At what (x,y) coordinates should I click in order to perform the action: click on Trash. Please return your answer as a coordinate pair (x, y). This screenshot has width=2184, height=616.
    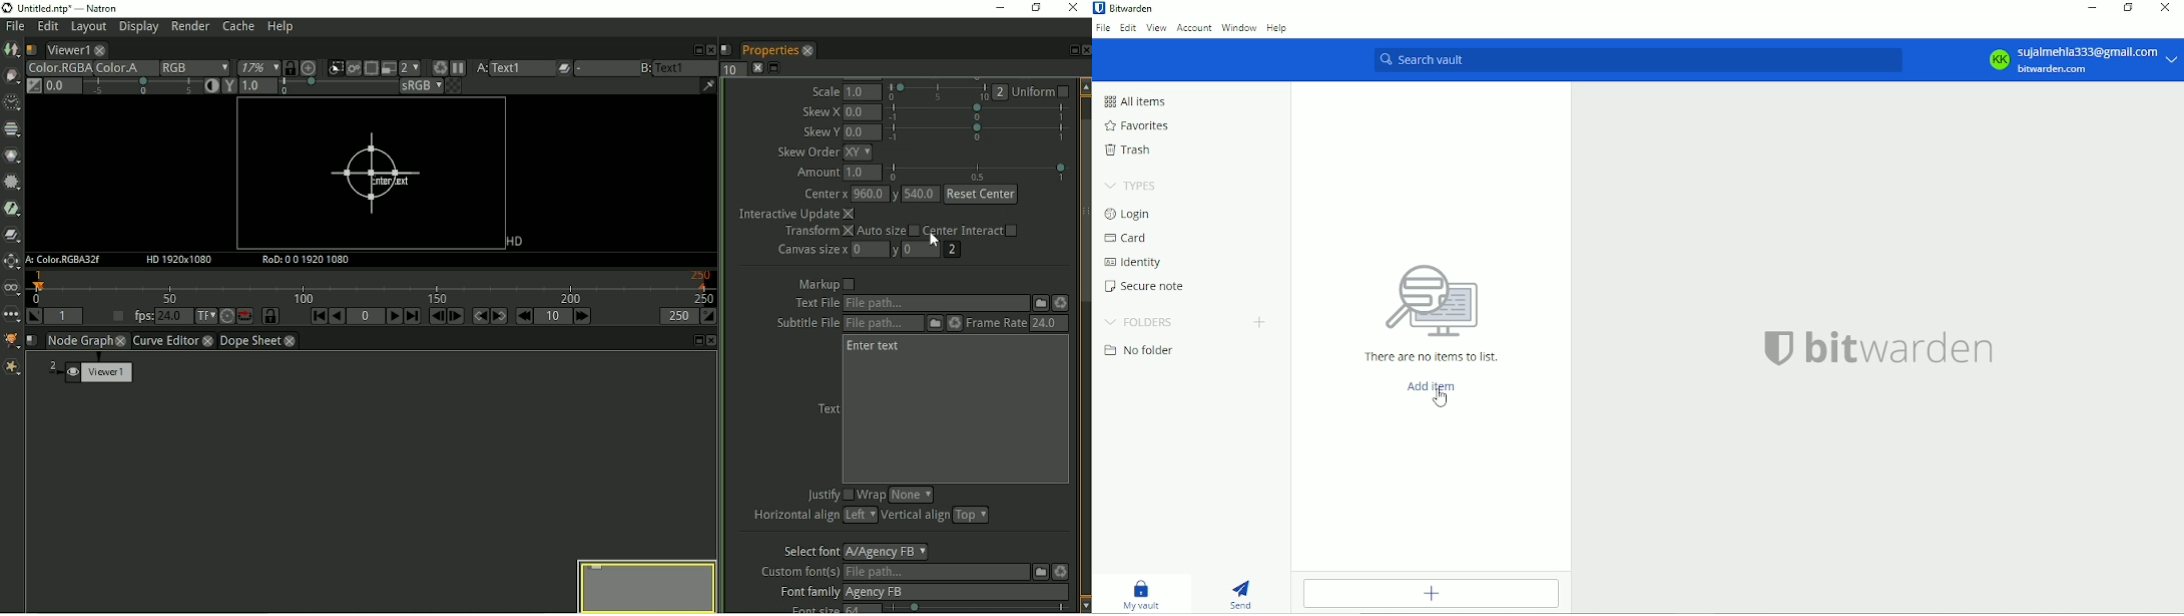
    Looking at the image, I should click on (1130, 150).